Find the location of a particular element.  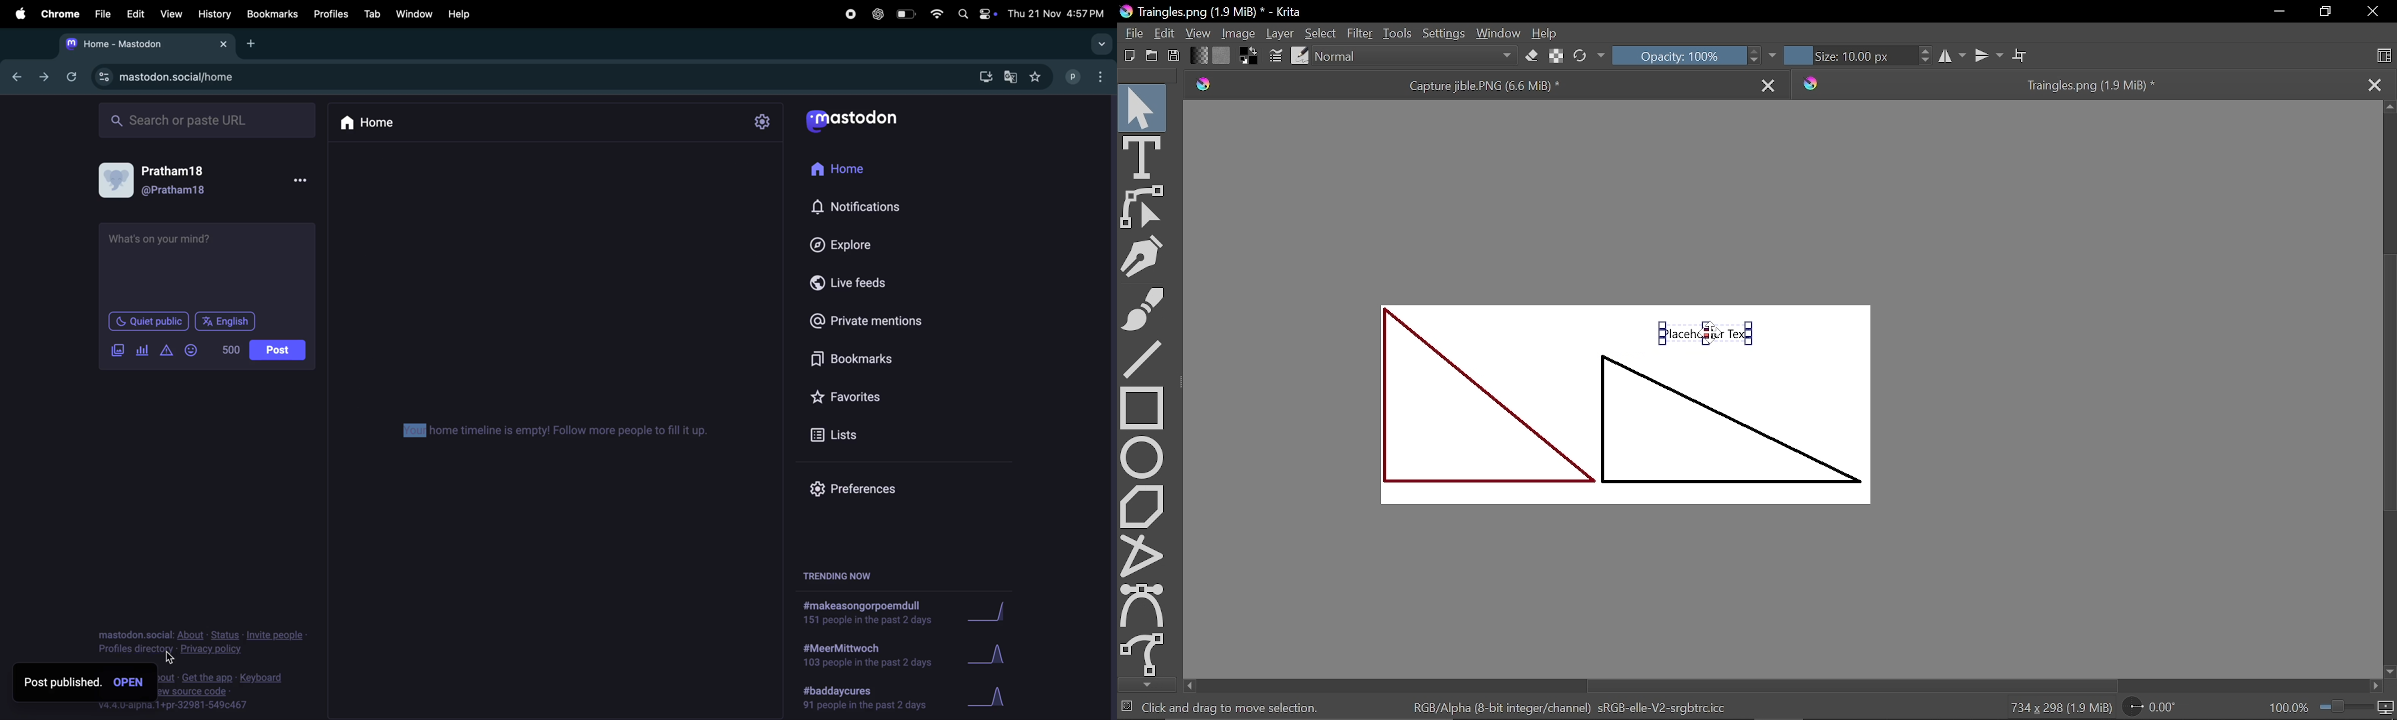

date and time is located at coordinates (1058, 13).